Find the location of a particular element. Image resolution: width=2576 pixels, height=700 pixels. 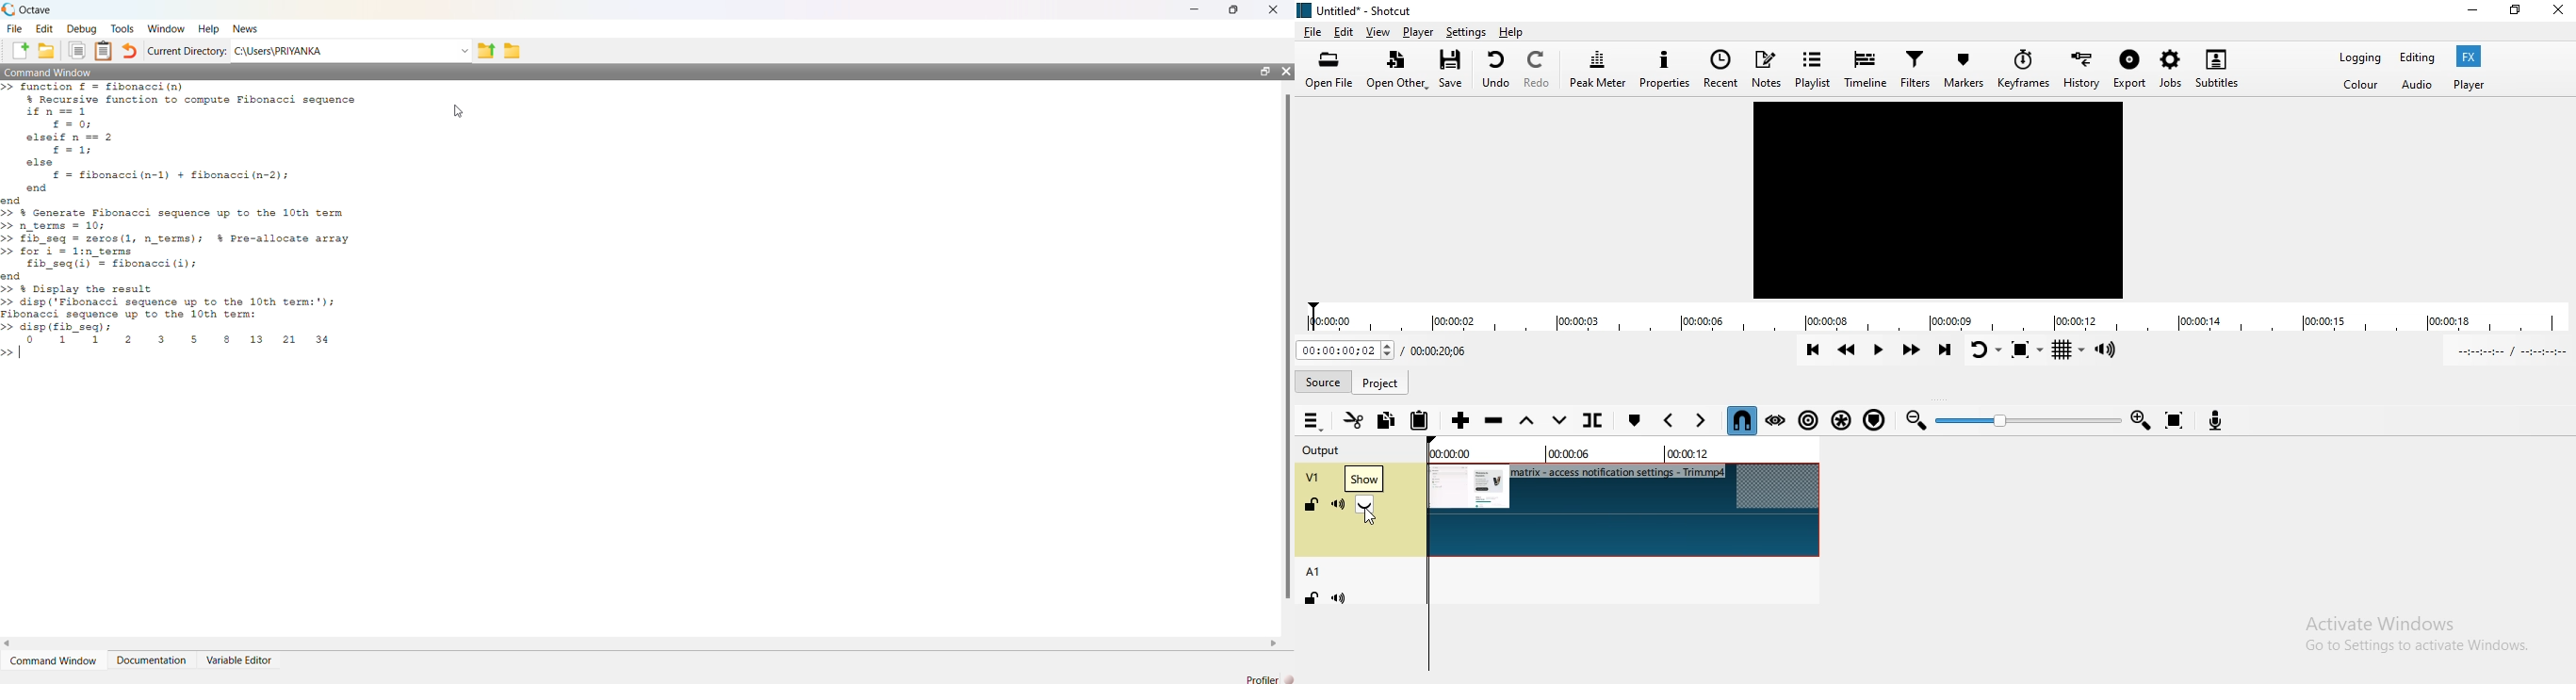

Lock is located at coordinates (1309, 599).